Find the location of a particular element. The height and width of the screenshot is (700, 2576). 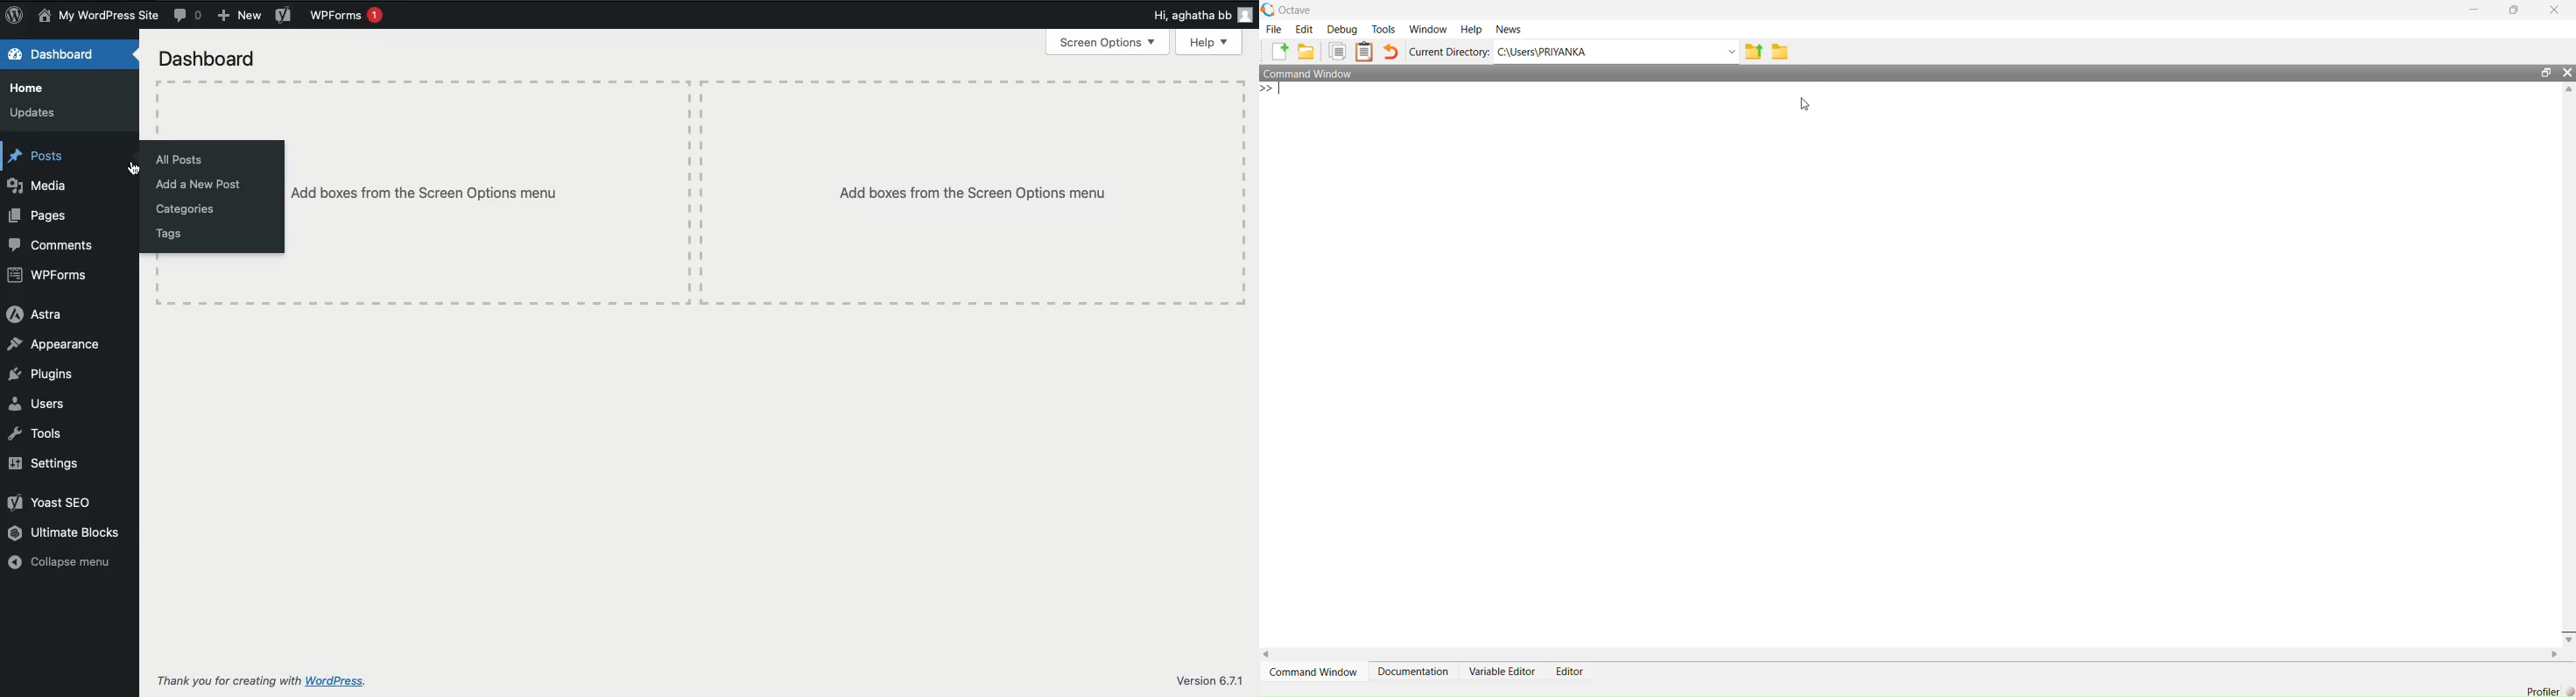

All posts is located at coordinates (184, 159).